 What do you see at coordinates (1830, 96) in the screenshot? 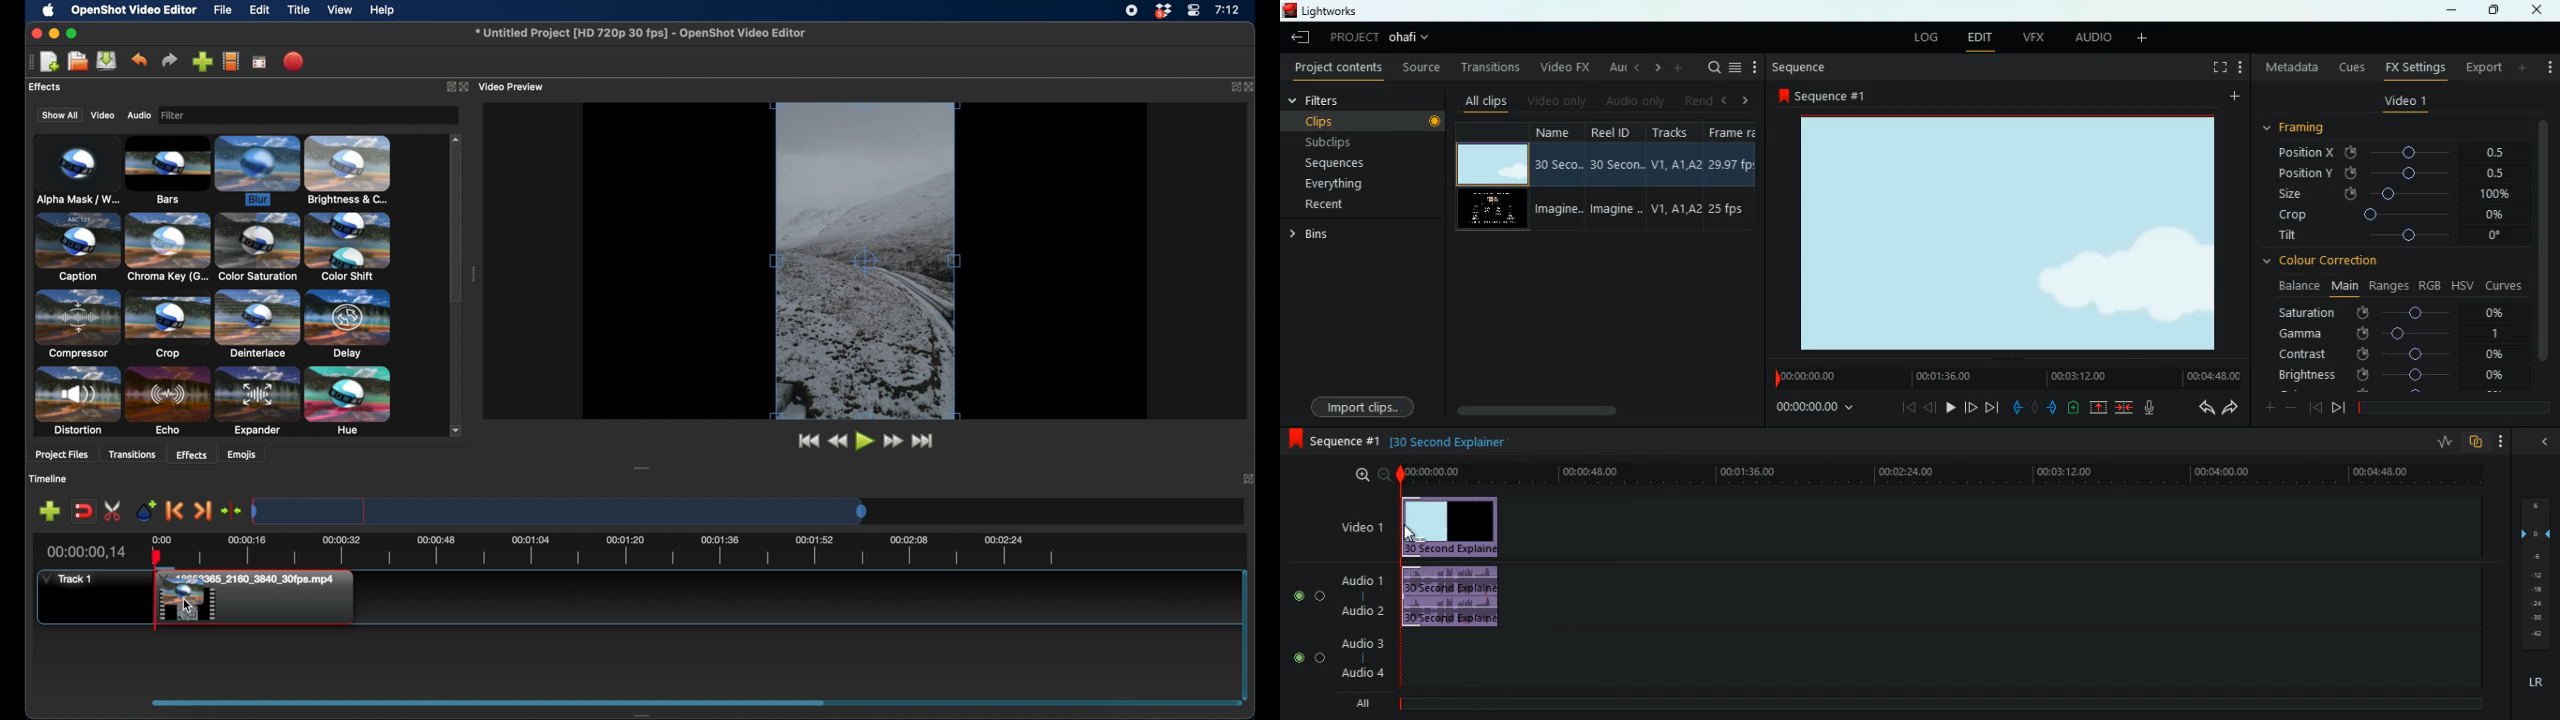
I see `sequence` at bounding box center [1830, 96].